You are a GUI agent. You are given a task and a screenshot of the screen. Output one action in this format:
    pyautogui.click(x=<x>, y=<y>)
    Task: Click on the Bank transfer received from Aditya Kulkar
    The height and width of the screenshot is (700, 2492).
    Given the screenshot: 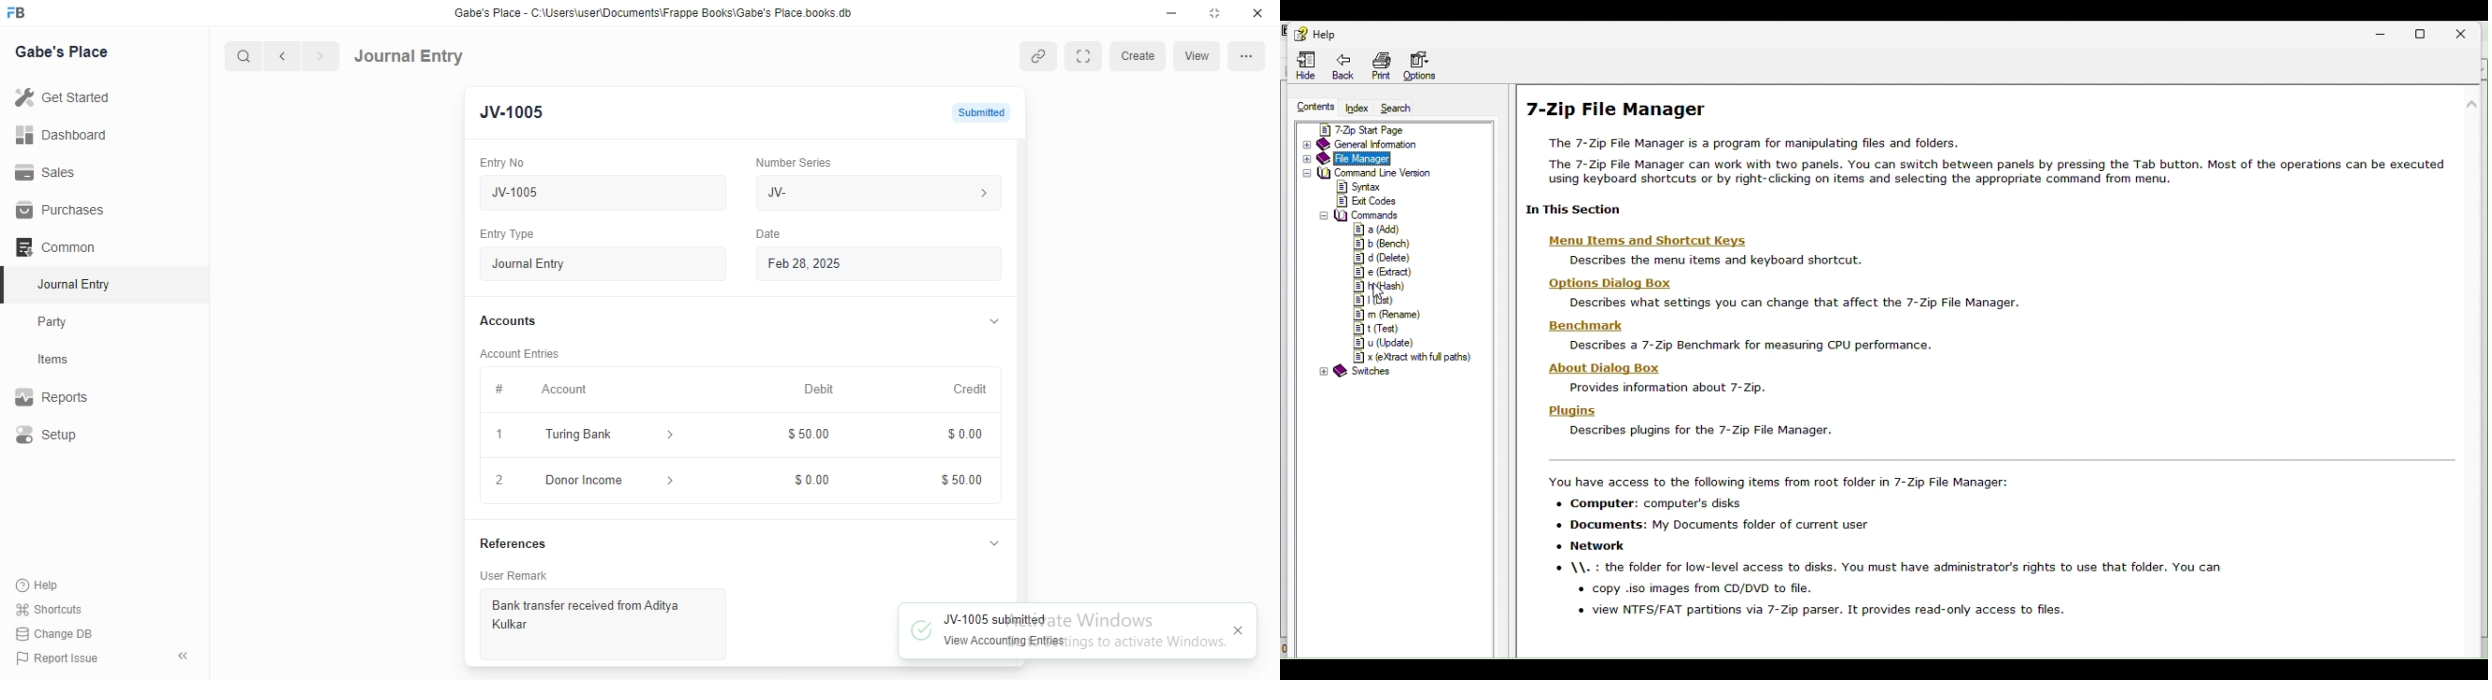 What is the action you would take?
    pyautogui.click(x=598, y=627)
    